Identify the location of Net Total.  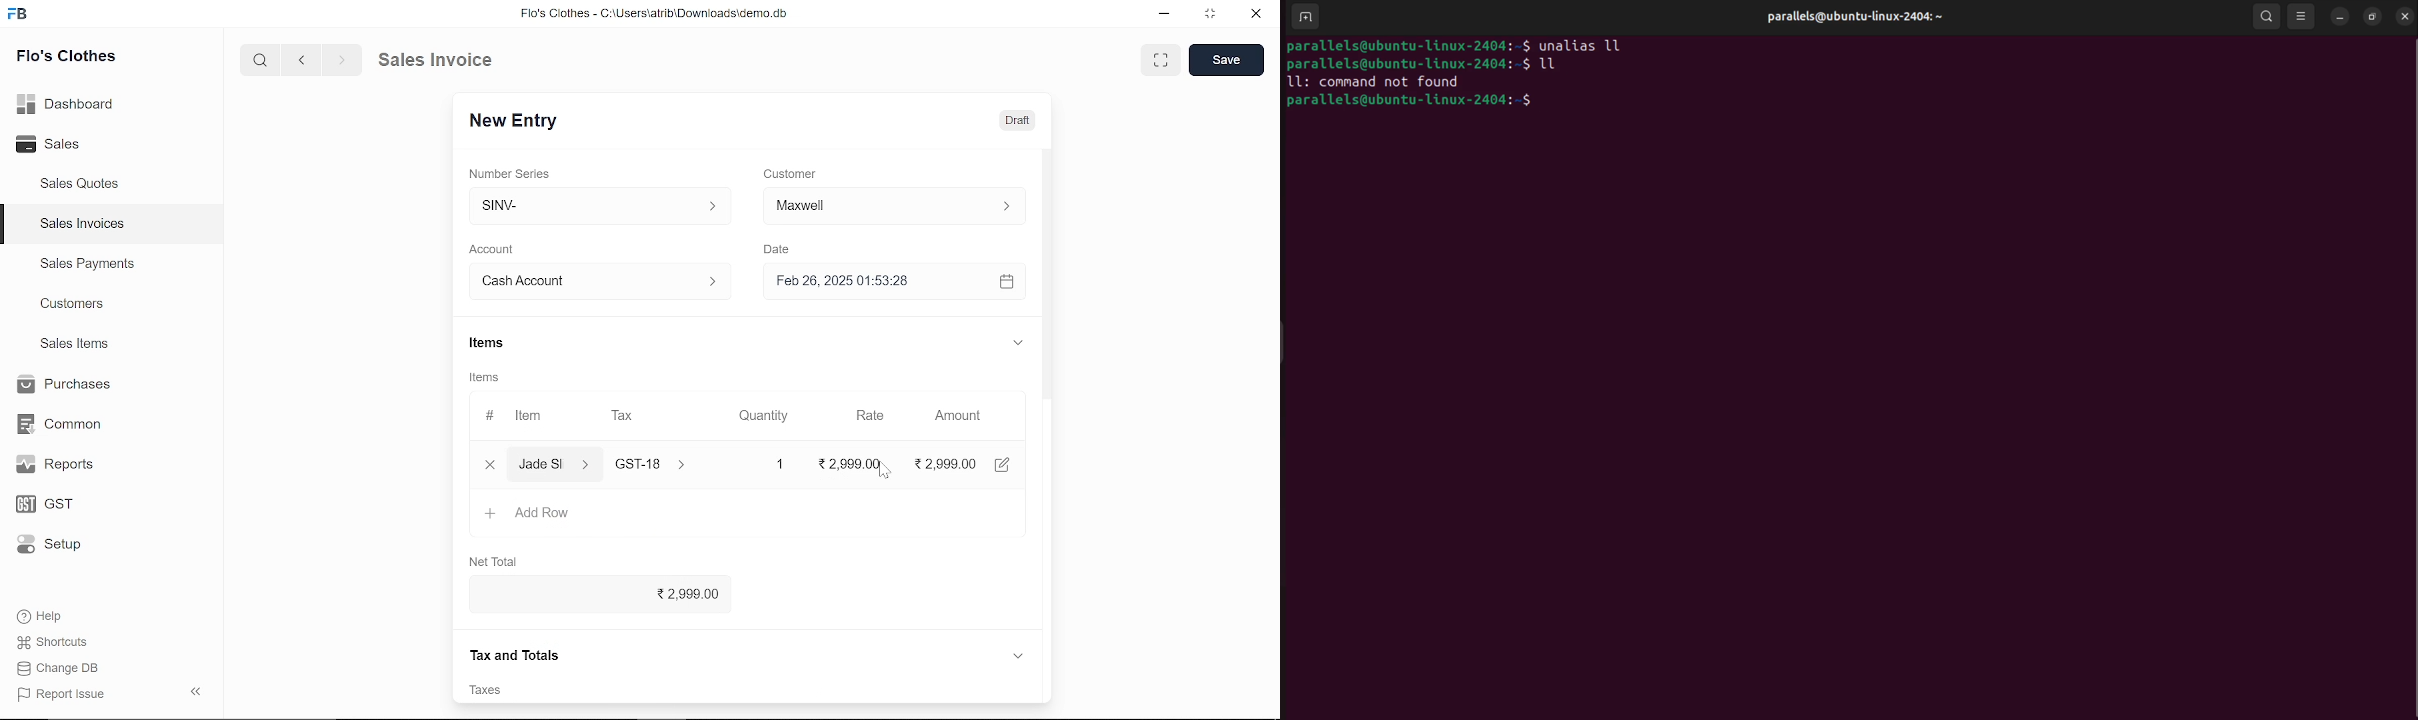
(496, 558).